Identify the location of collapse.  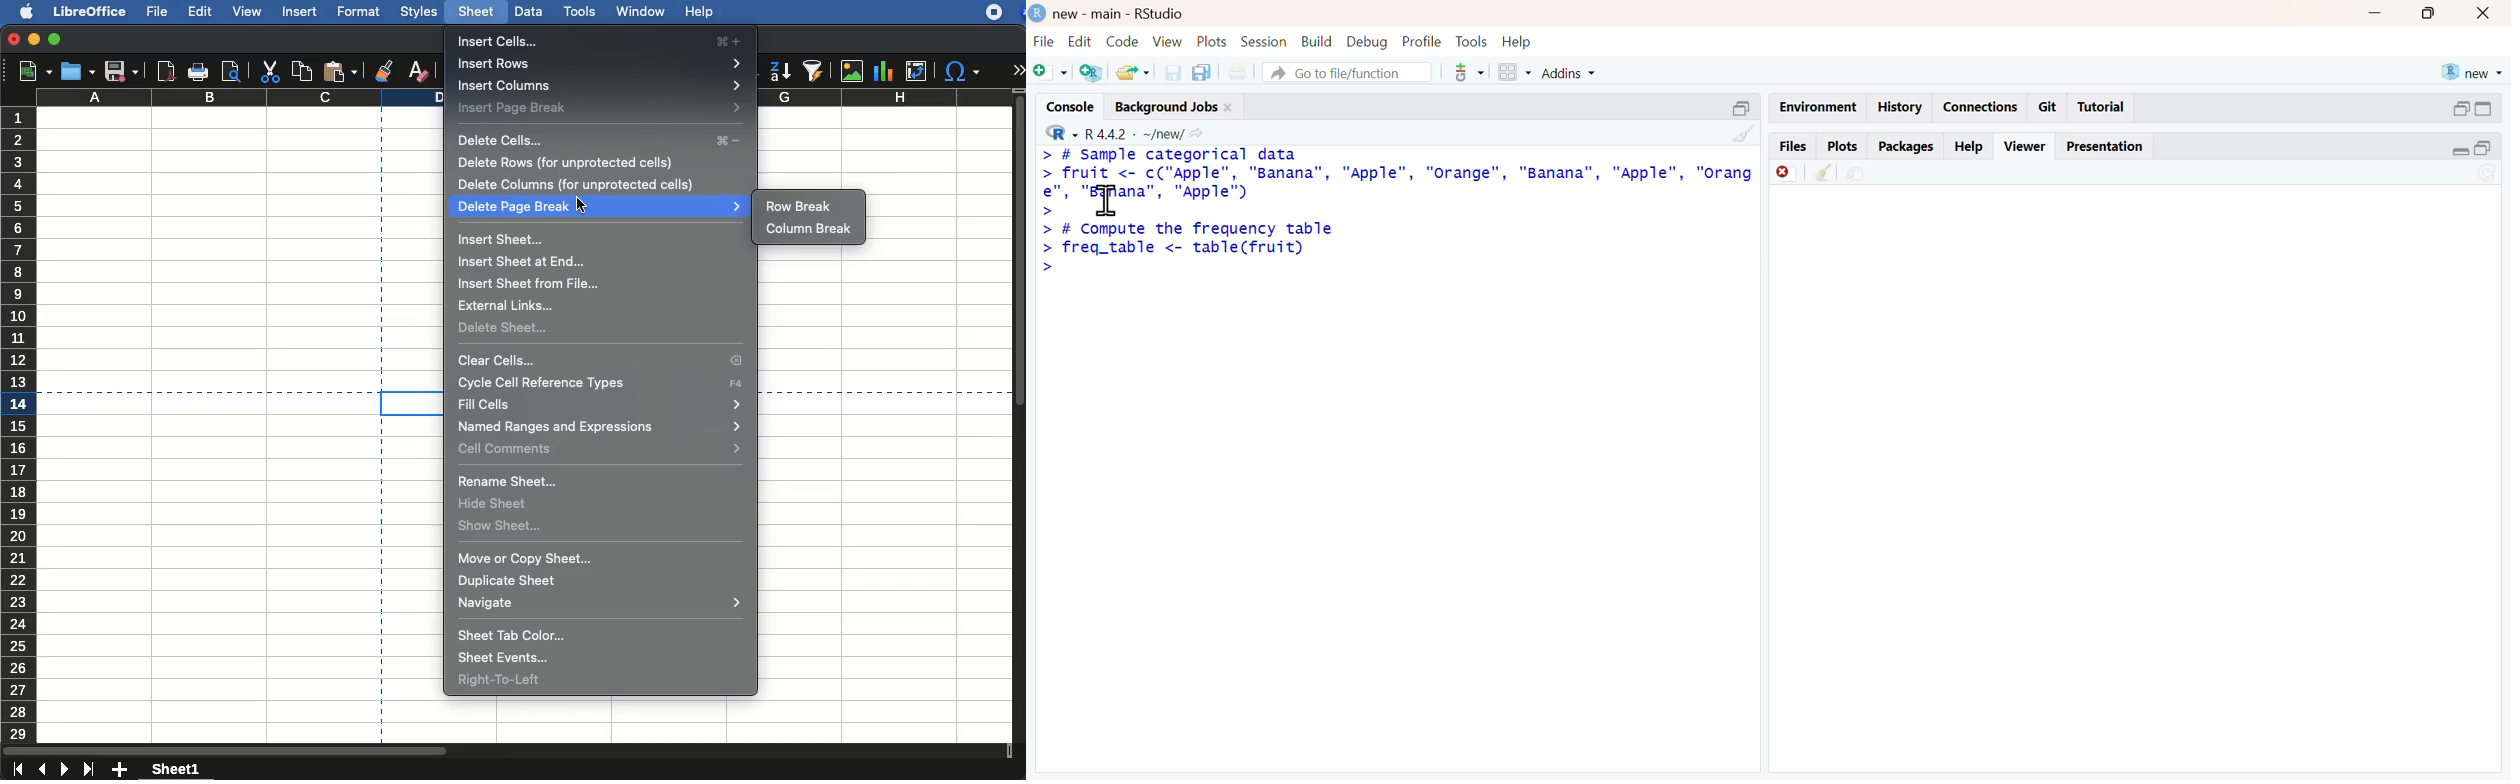
(1745, 111).